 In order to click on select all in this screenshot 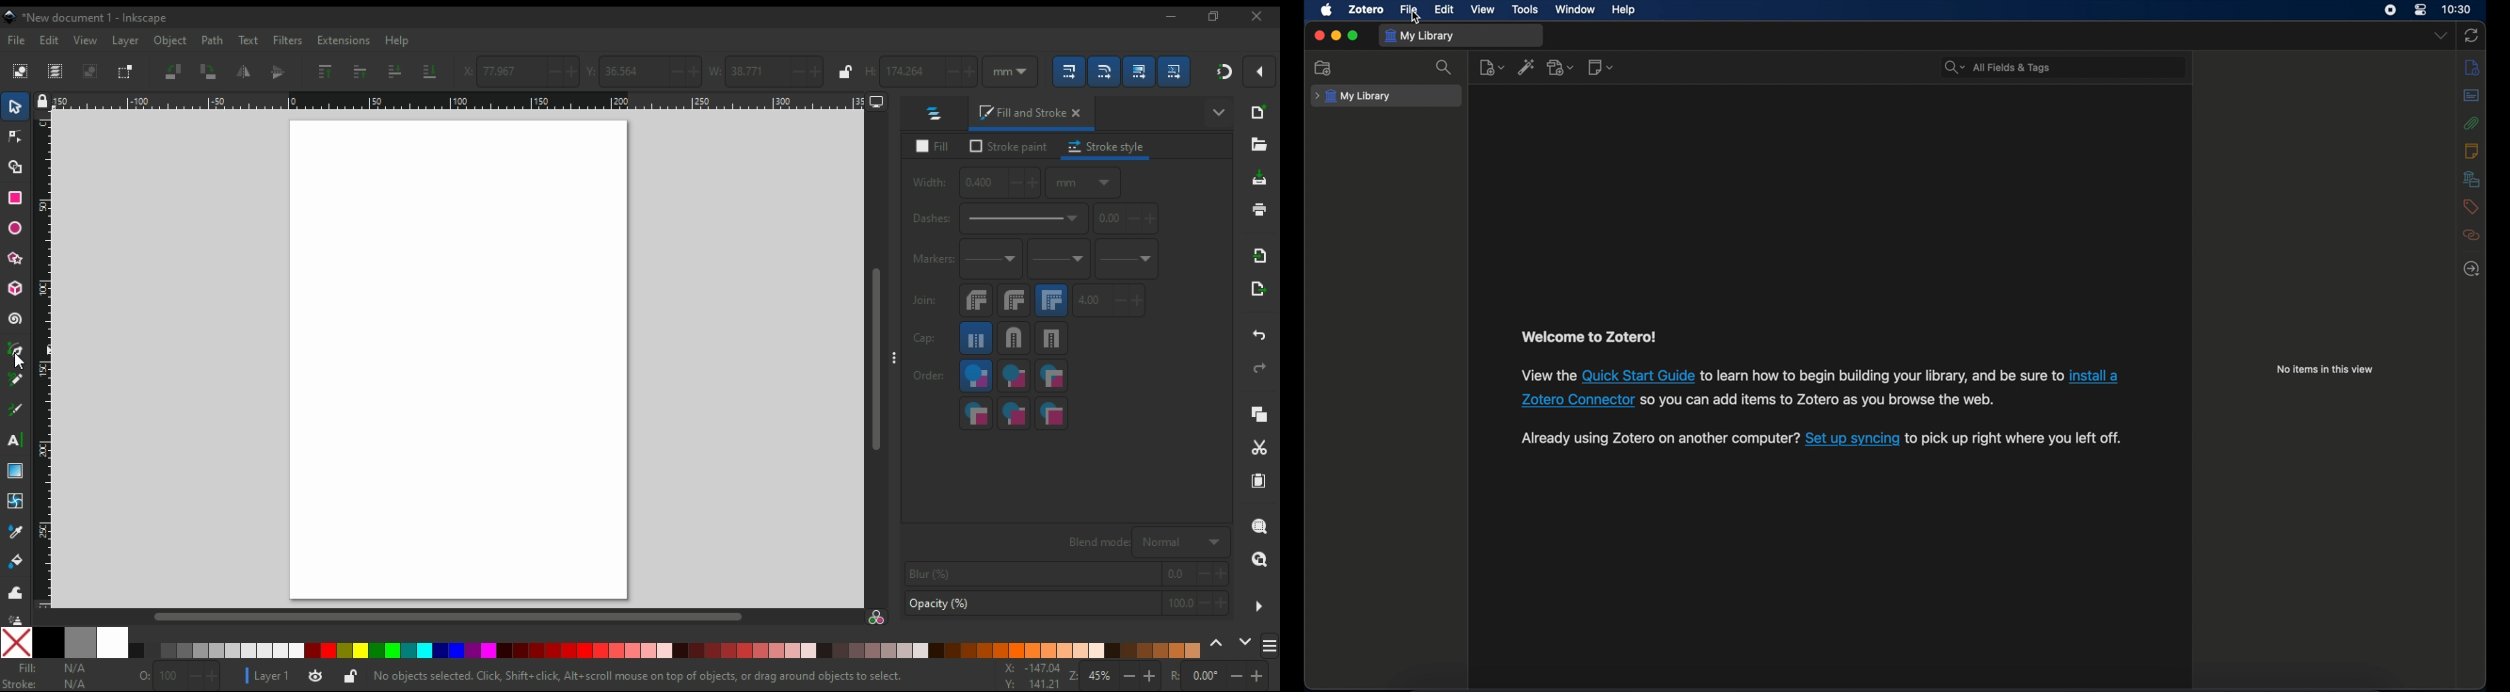, I will do `click(21, 71)`.